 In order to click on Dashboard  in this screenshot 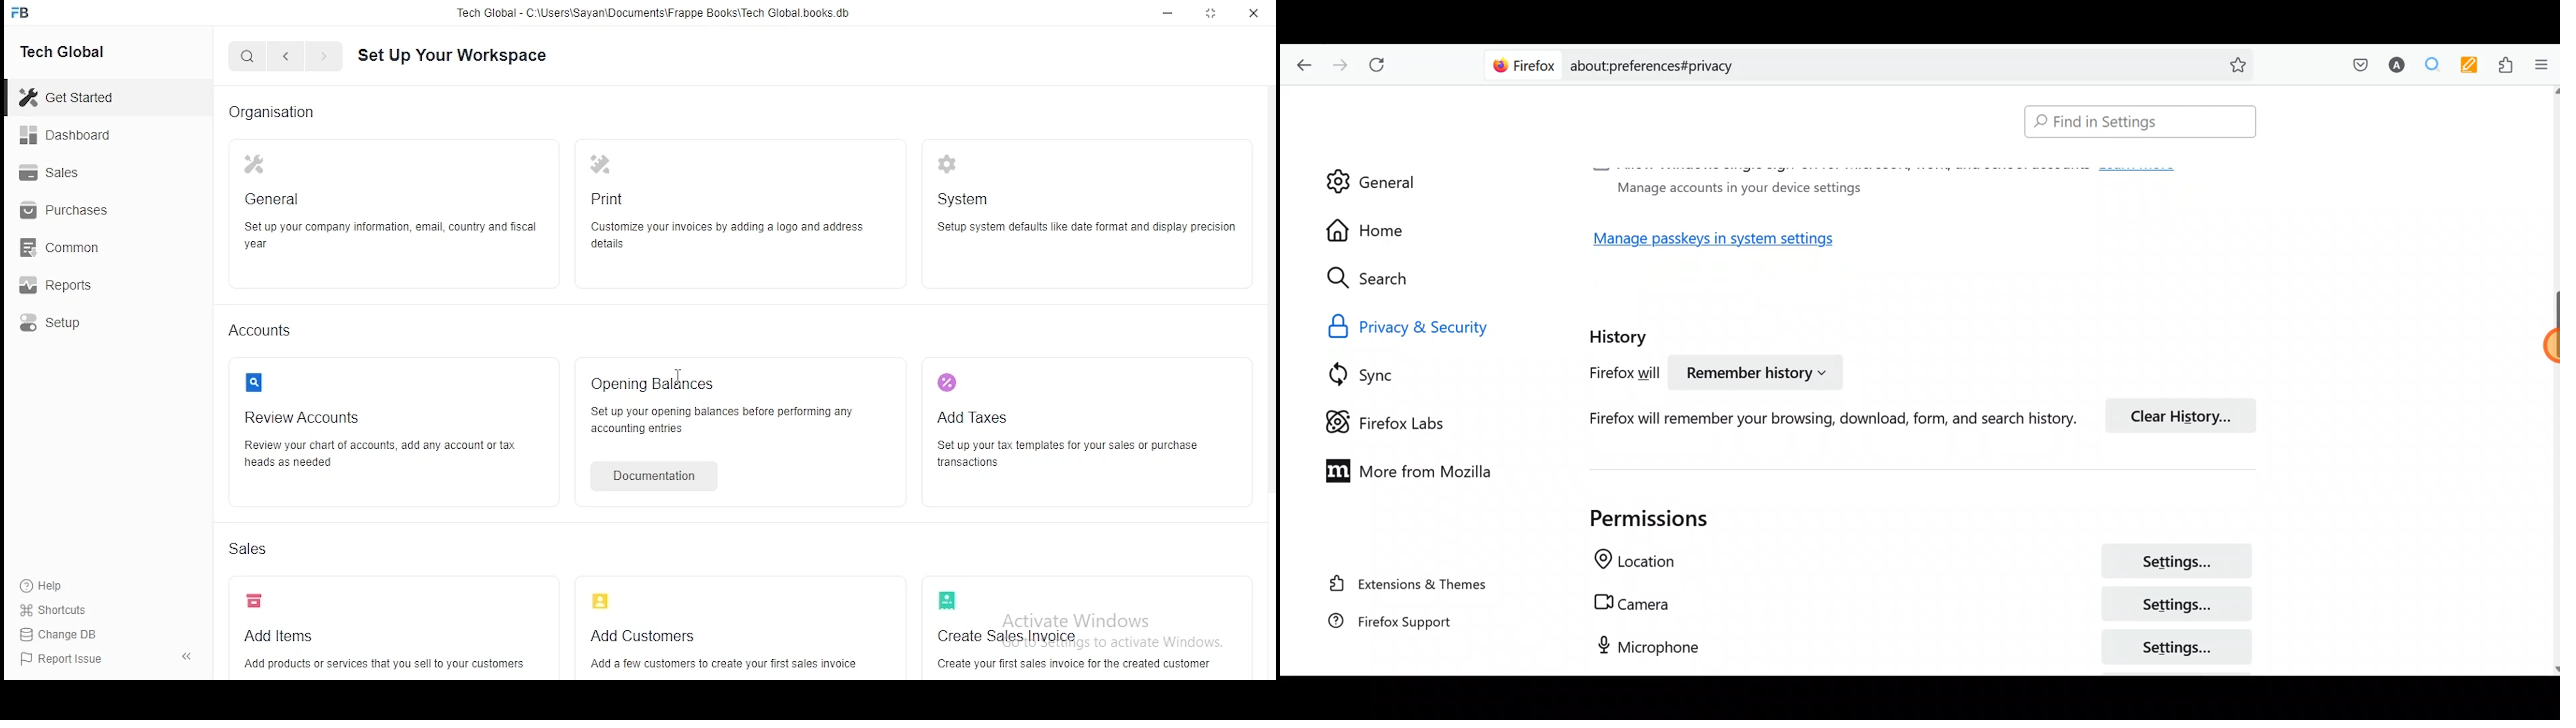, I will do `click(85, 135)`.